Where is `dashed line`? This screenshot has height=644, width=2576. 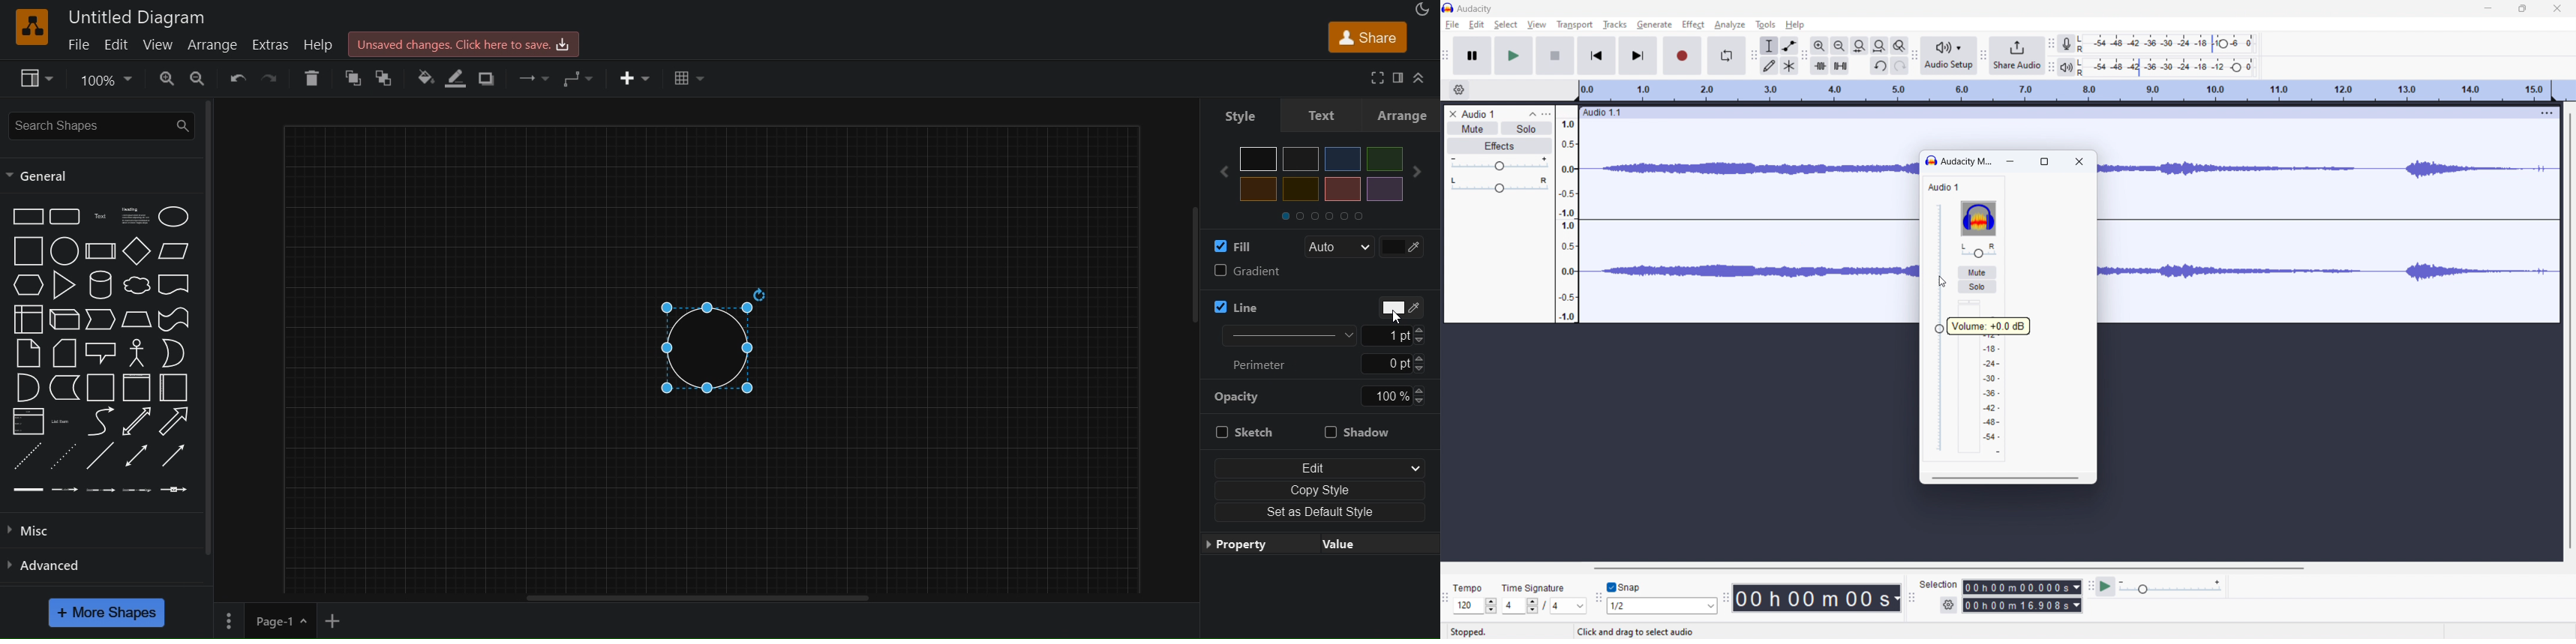
dashed line is located at coordinates (24, 455).